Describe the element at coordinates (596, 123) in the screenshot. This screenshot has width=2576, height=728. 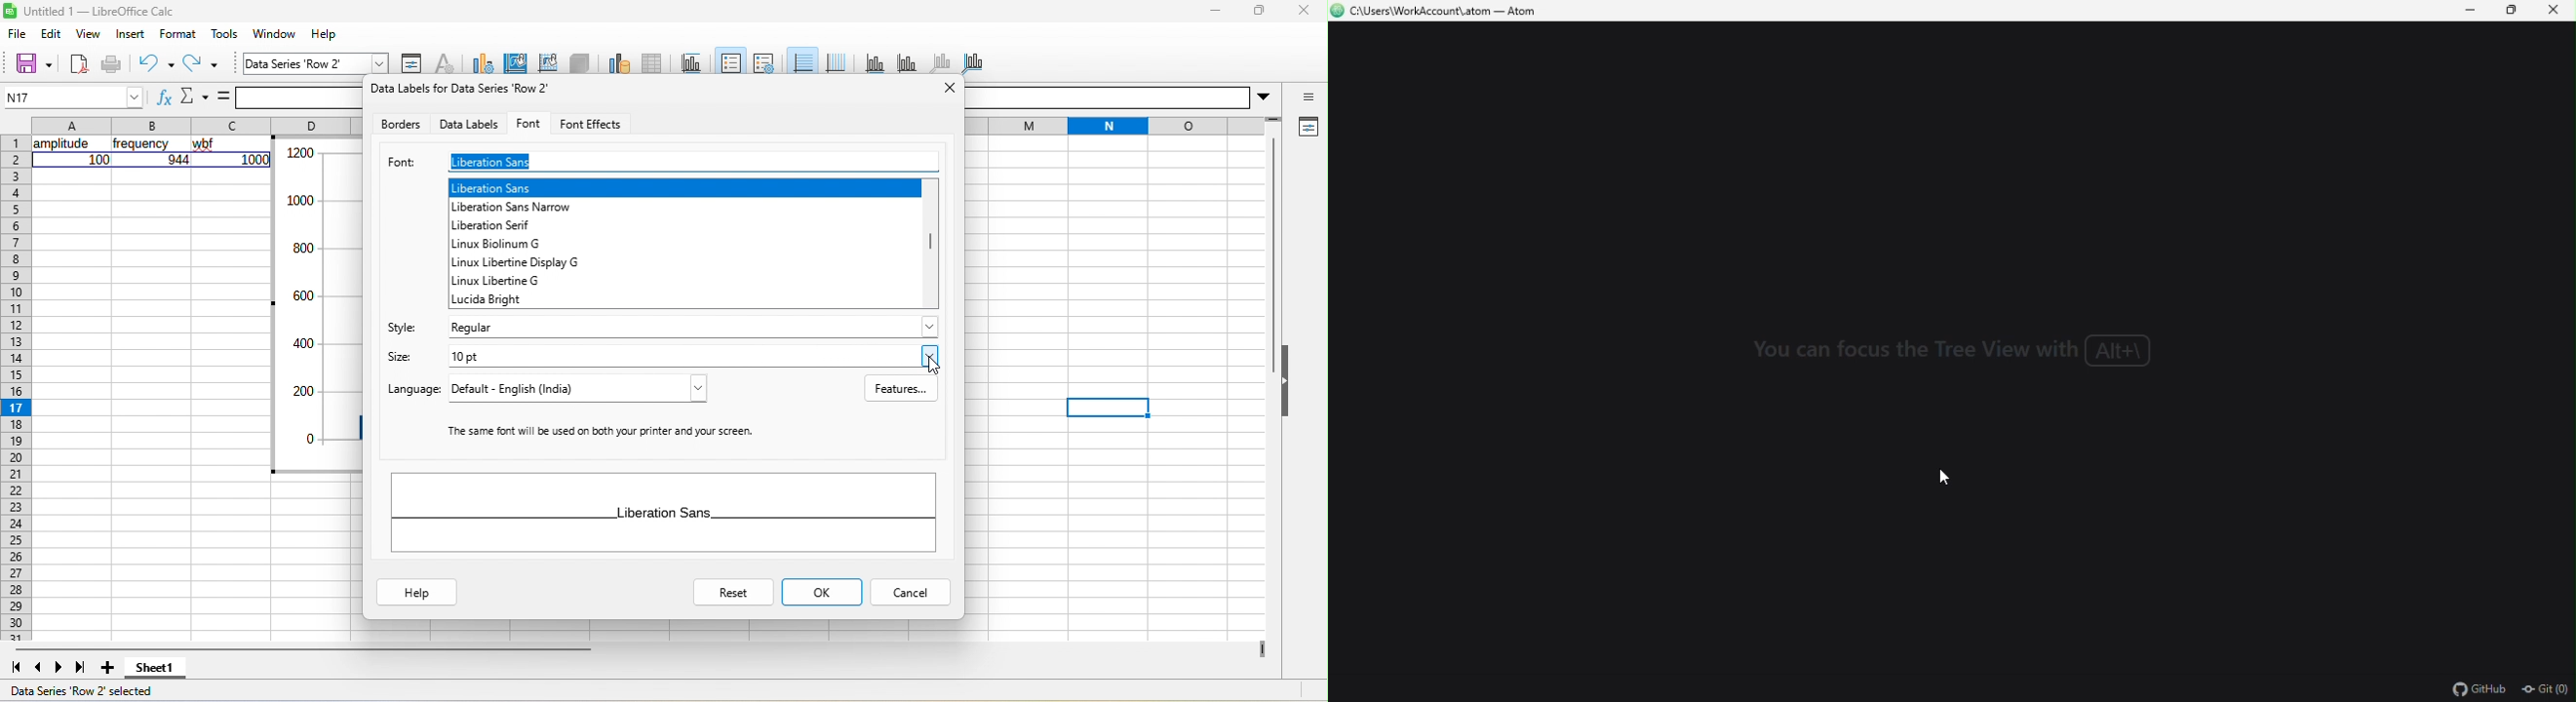
I see `font effects` at that location.